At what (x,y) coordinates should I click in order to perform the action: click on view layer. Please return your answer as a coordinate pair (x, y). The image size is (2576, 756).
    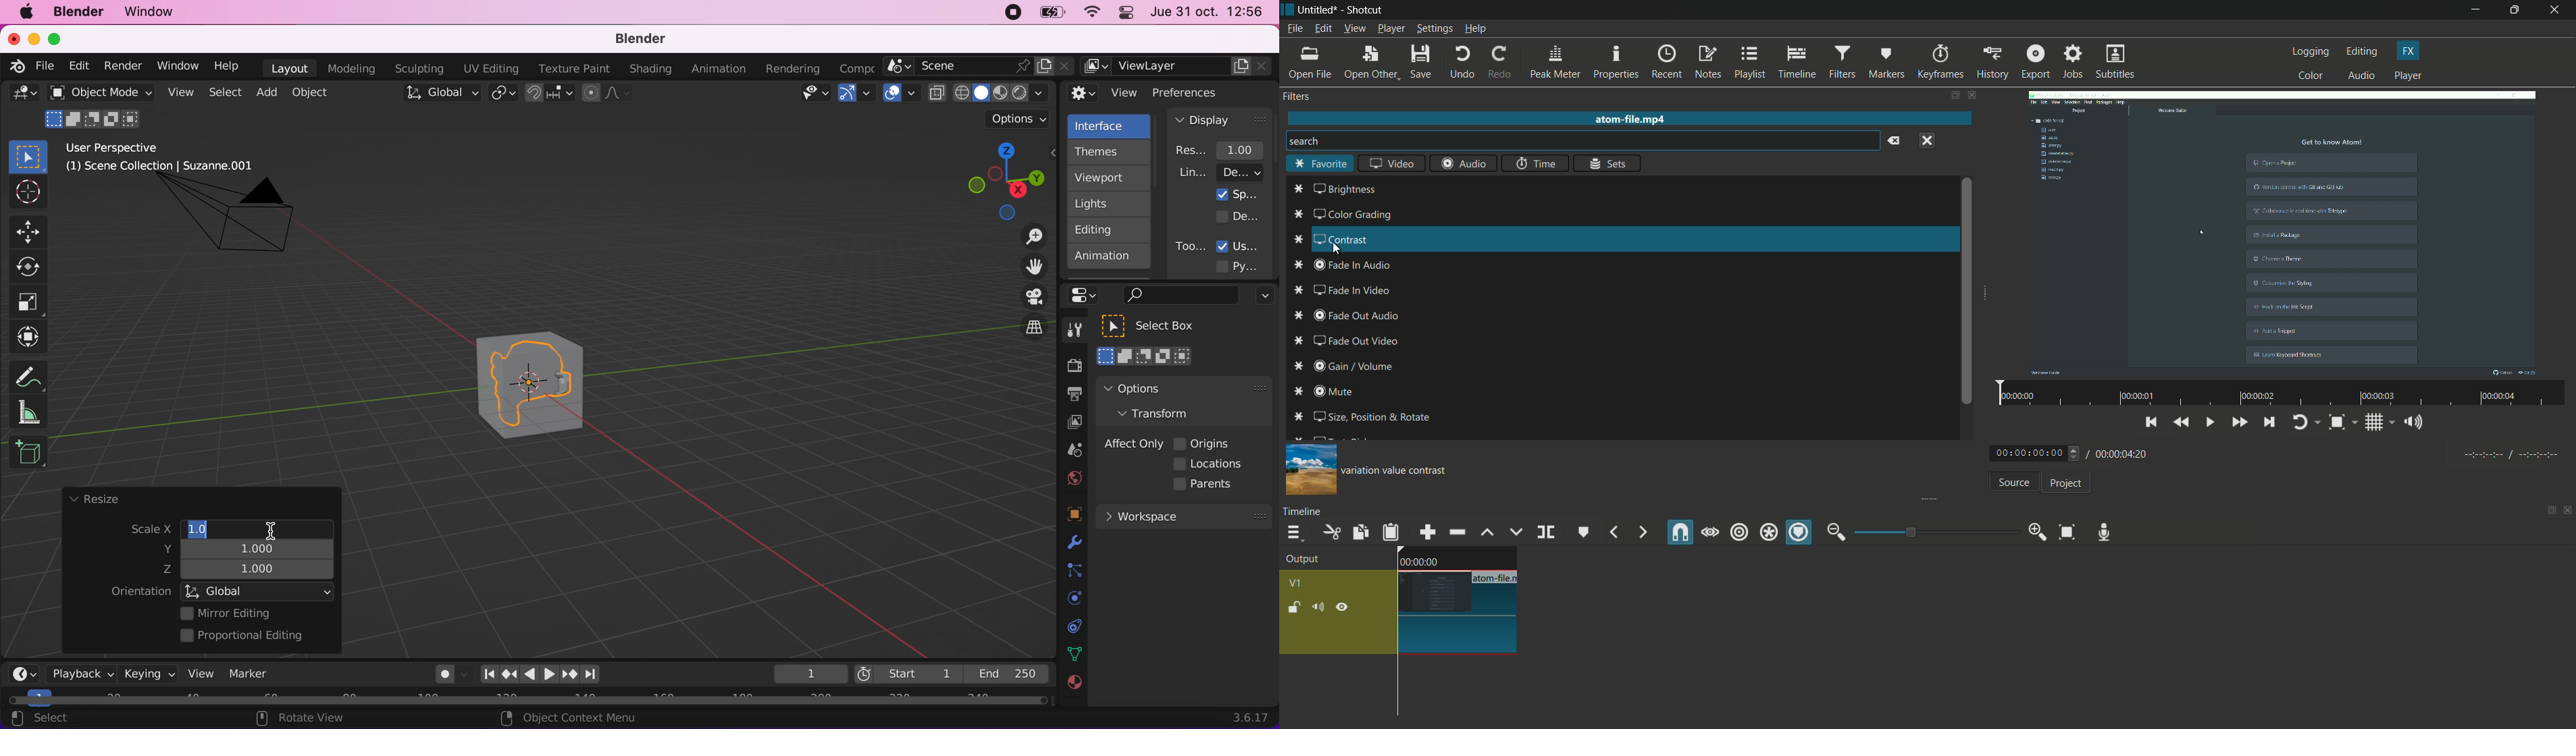
    Looking at the image, I should click on (1178, 66).